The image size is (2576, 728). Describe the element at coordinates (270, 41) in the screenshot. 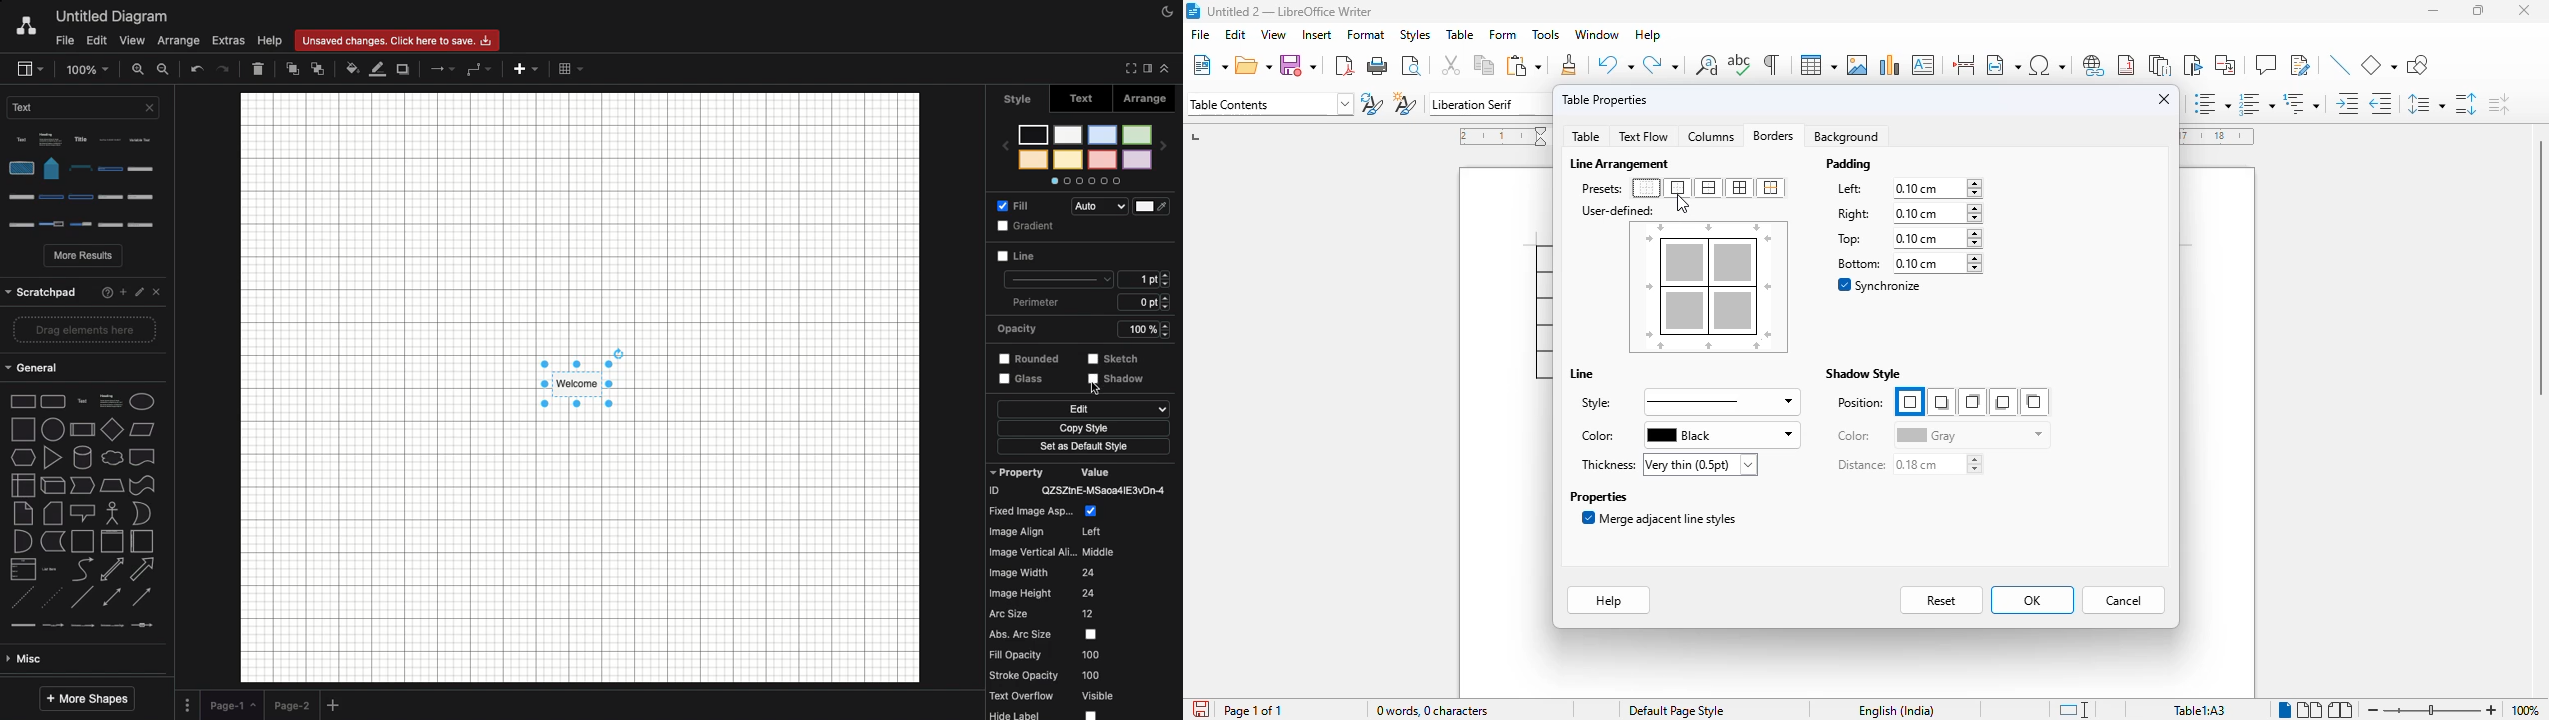

I see `Help` at that location.